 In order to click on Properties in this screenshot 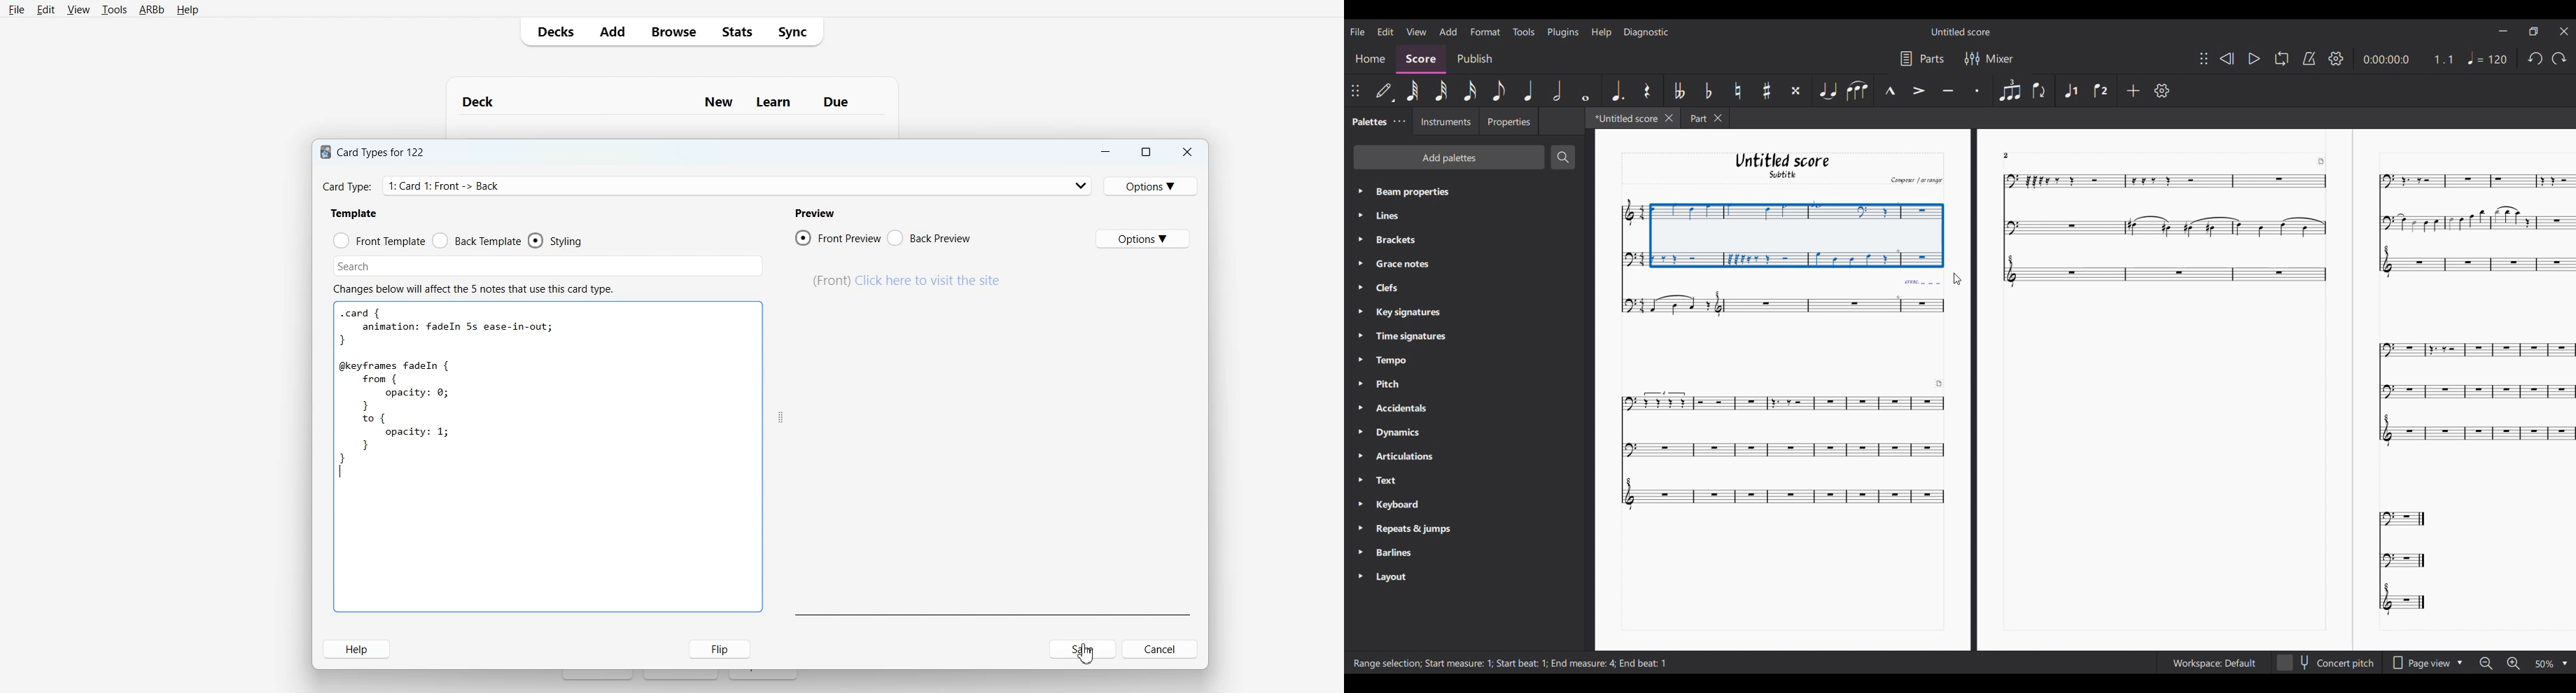, I will do `click(1508, 121)`.